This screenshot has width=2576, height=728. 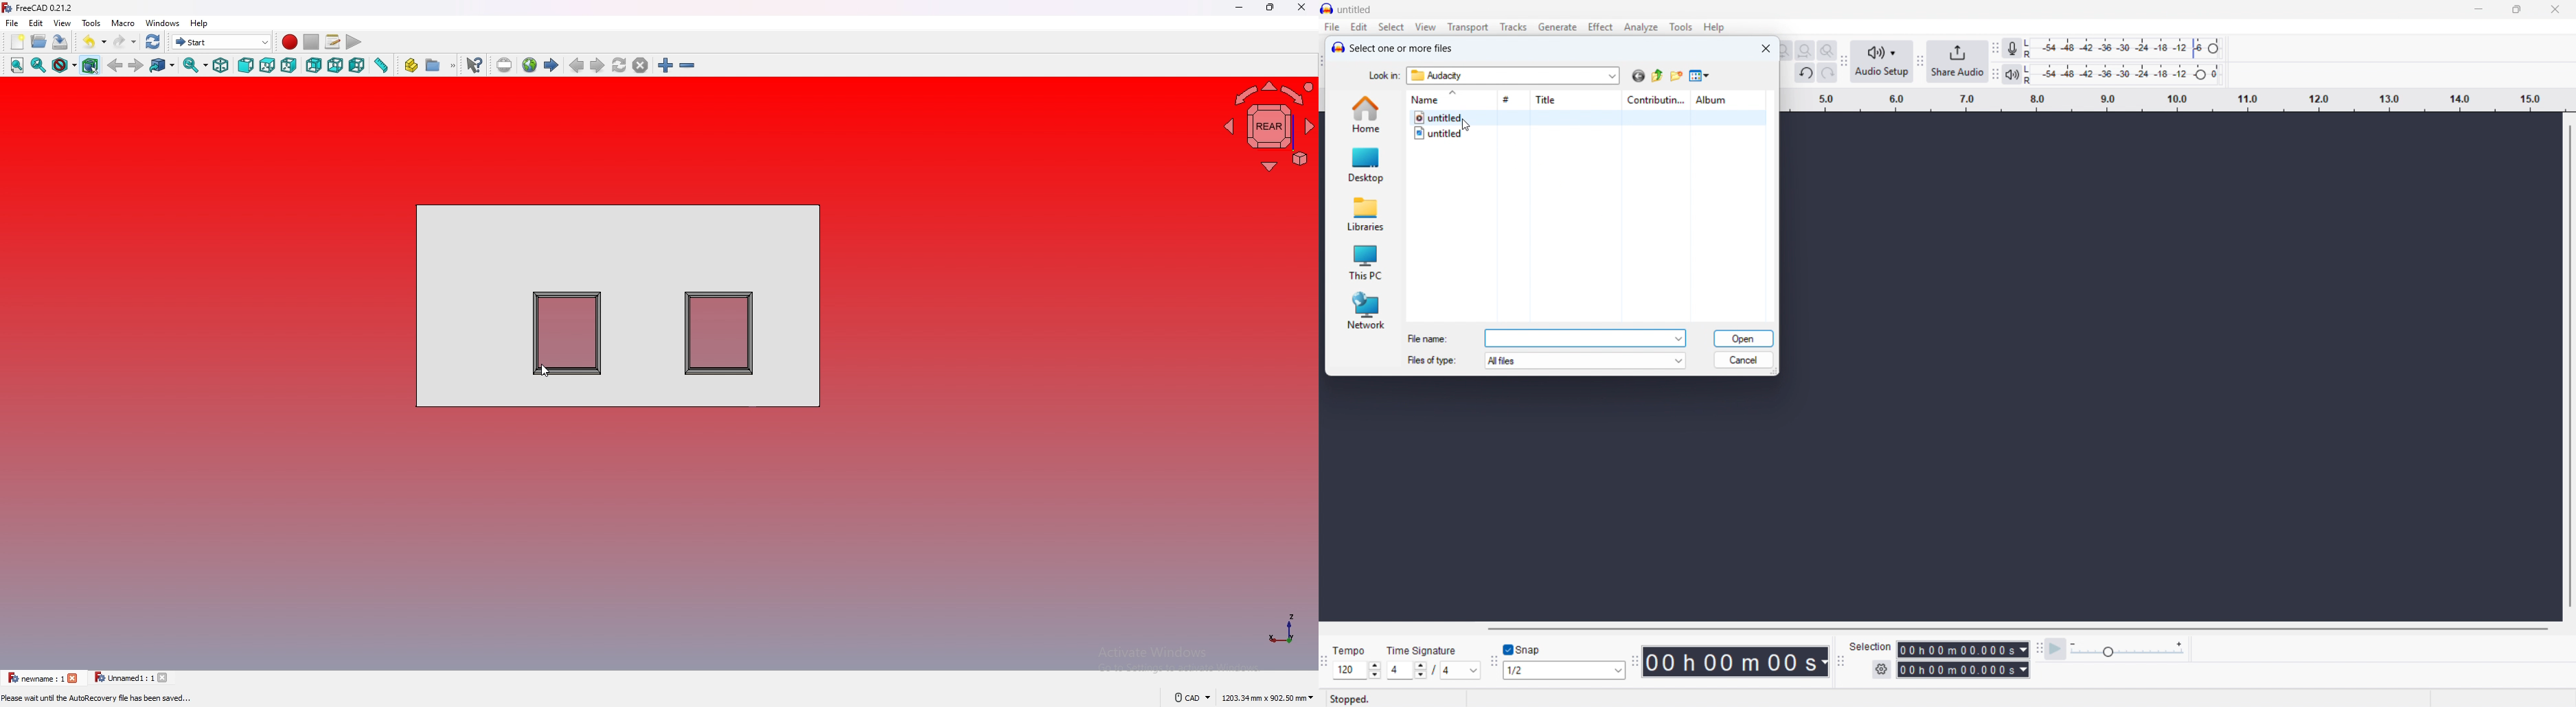 What do you see at coordinates (125, 40) in the screenshot?
I see `redo` at bounding box center [125, 40].